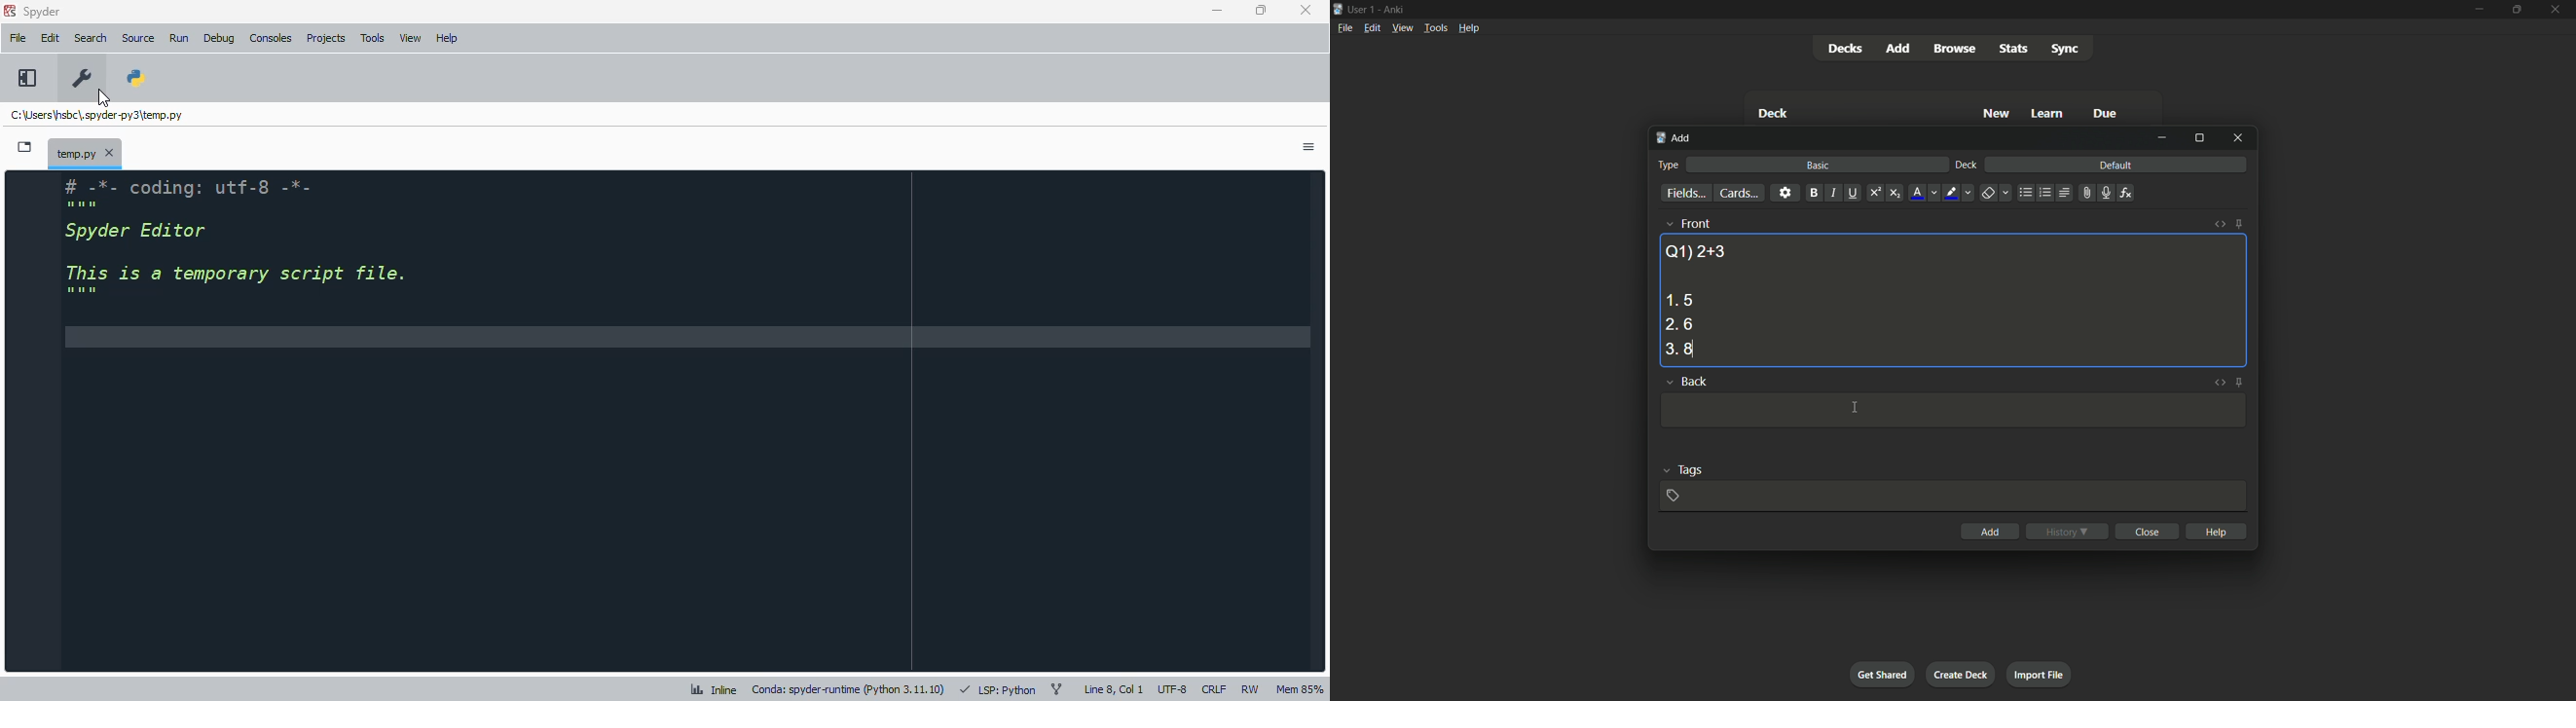 The image size is (2576, 728). I want to click on due, so click(2105, 115).